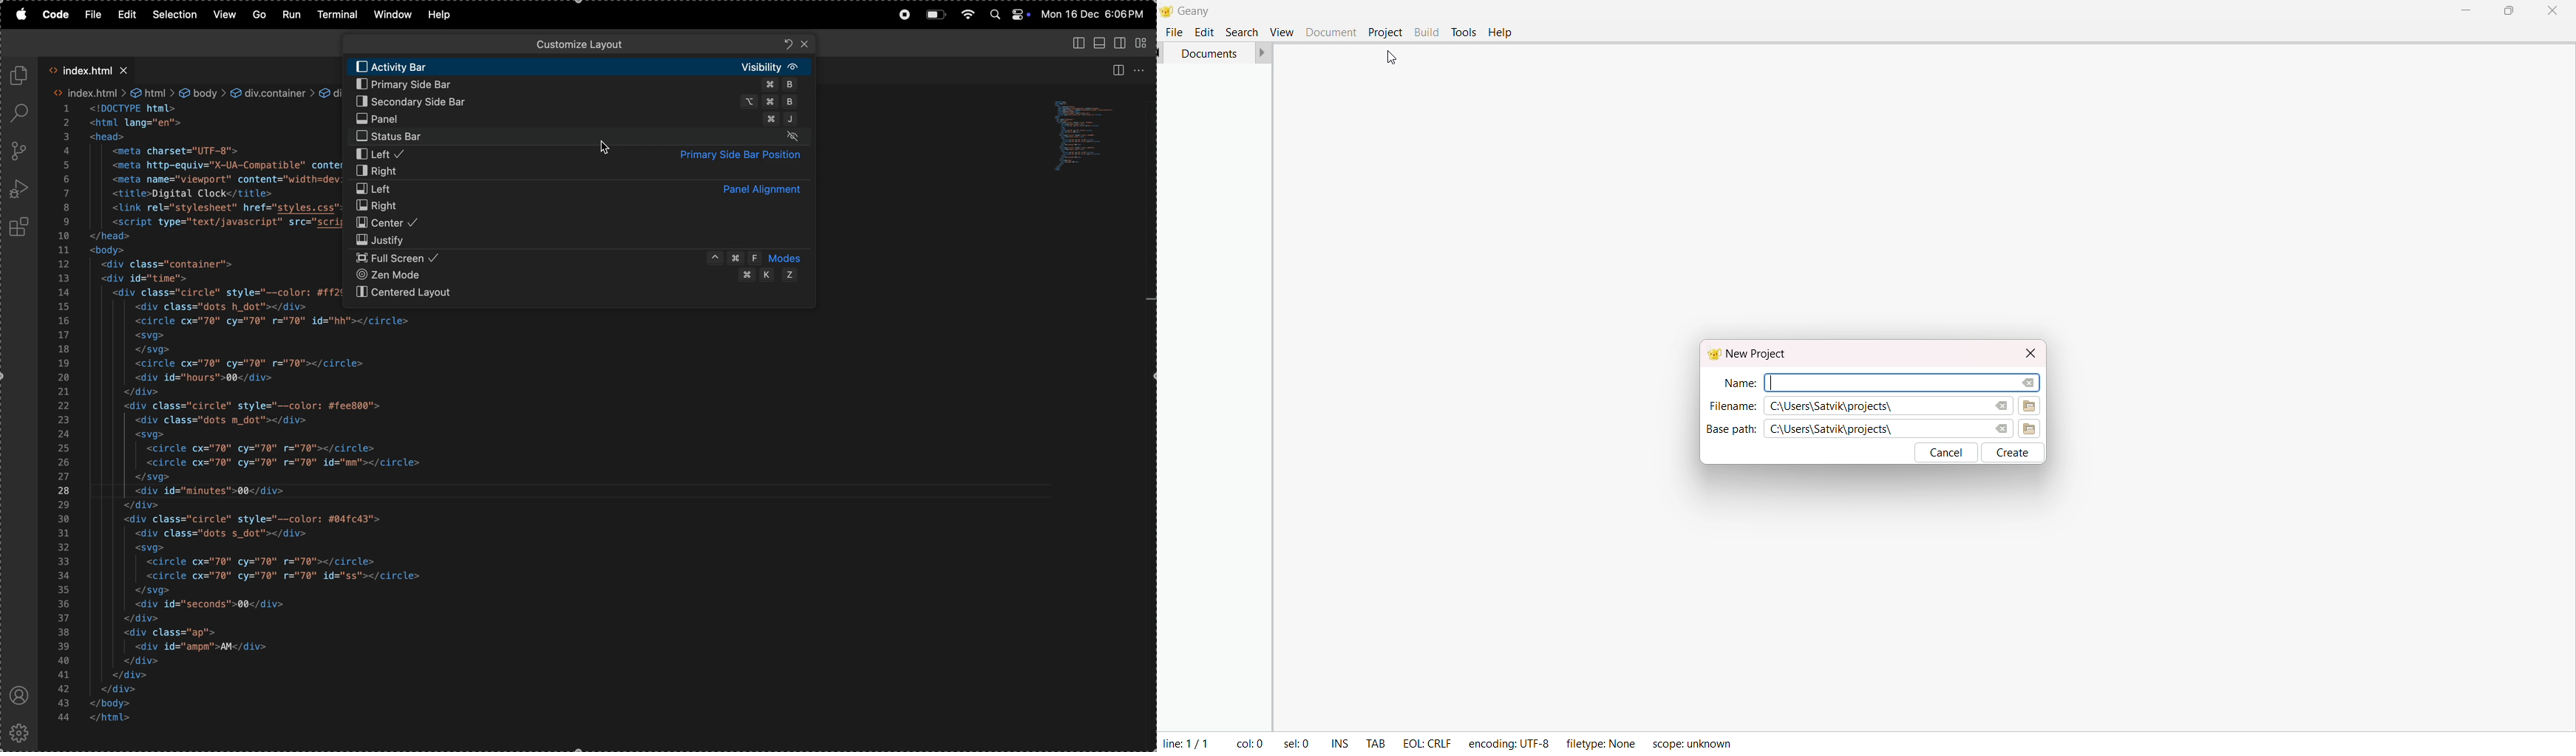 This screenshot has width=2576, height=756. I want to click on centered layout, so click(579, 297).